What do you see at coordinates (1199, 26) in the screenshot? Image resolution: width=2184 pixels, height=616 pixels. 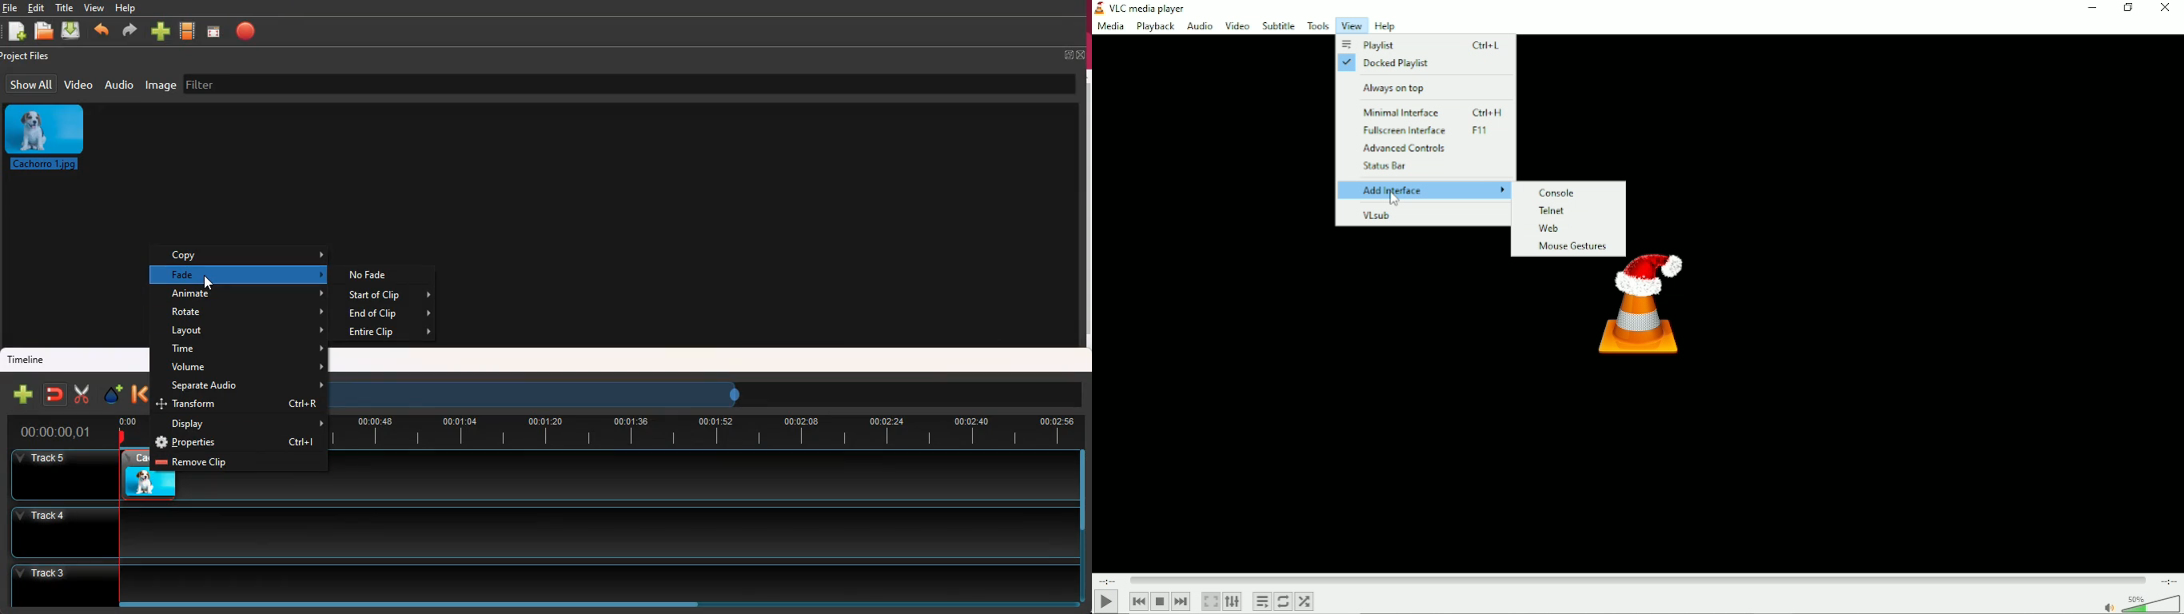 I see `Audio` at bounding box center [1199, 26].